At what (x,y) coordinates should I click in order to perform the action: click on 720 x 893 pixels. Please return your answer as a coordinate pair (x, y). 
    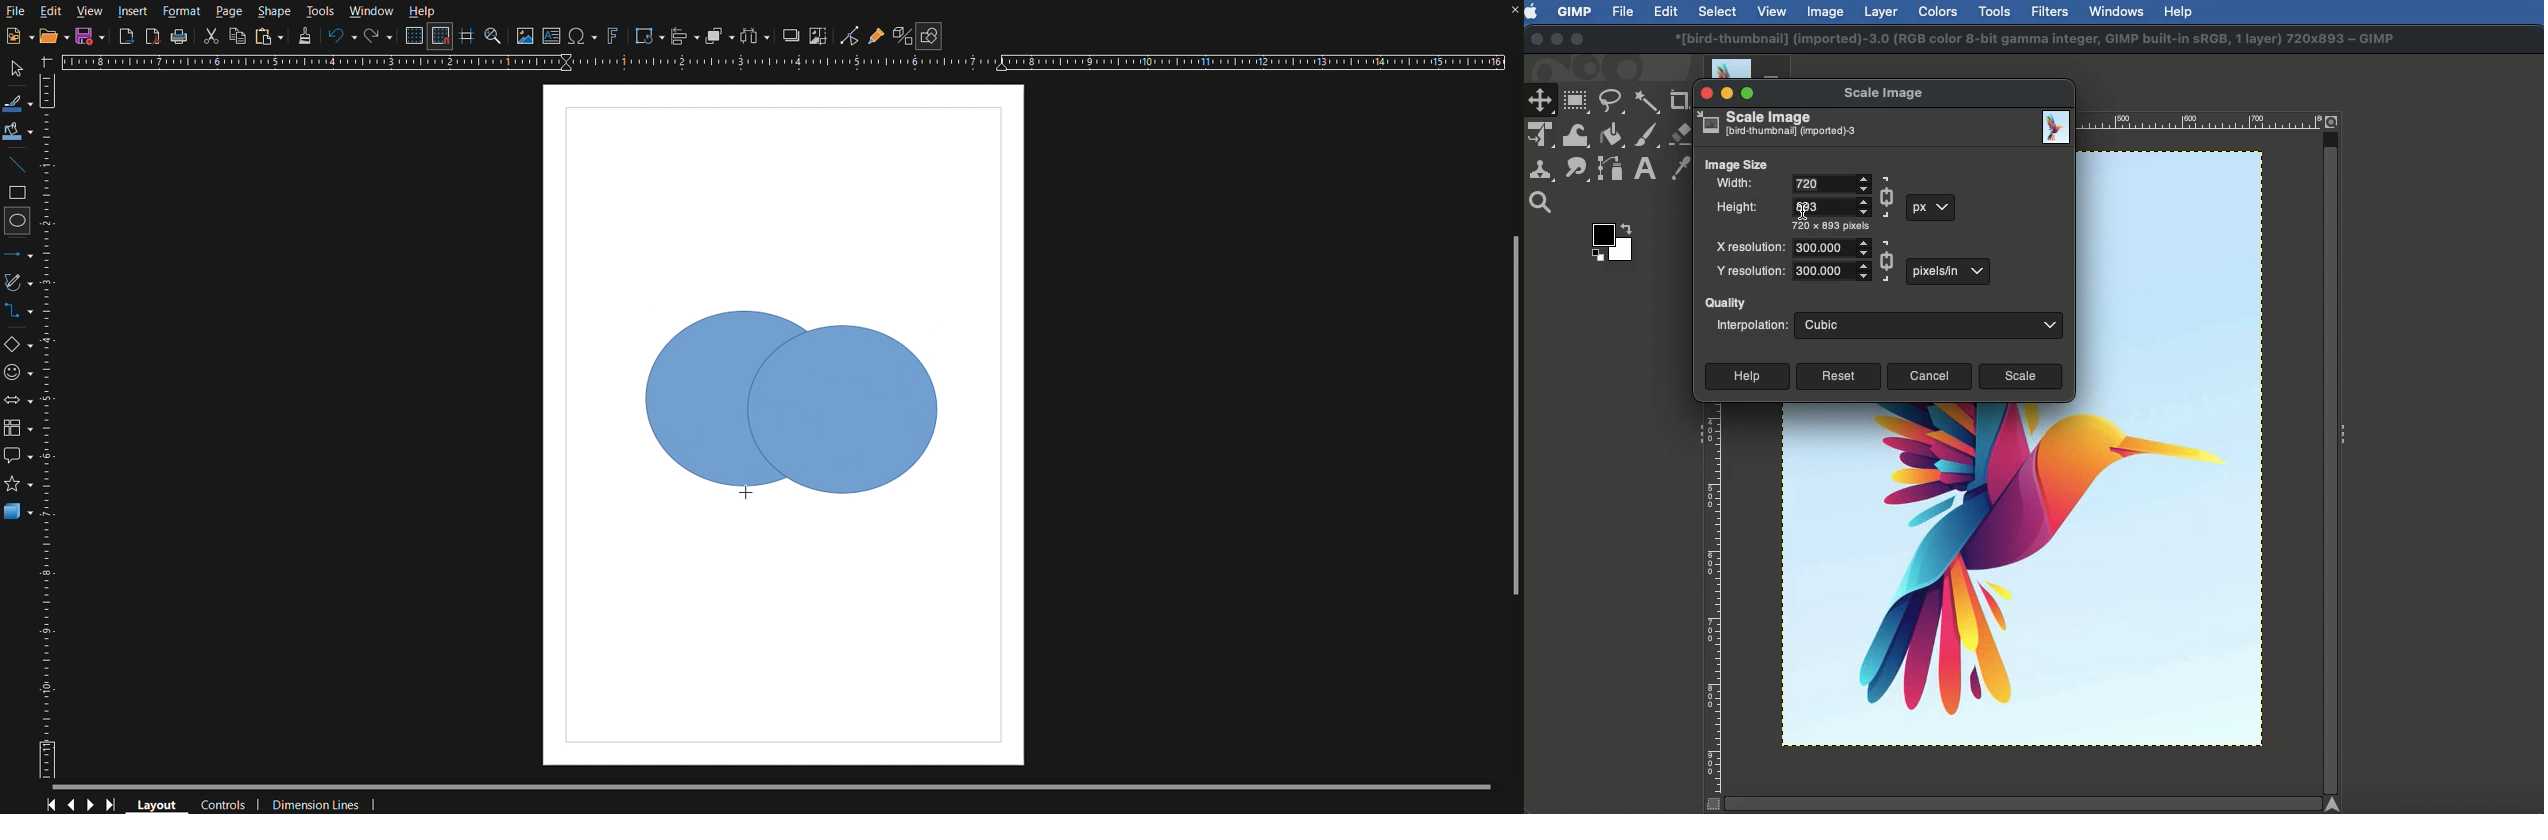
    Looking at the image, I should click on (1834, 226).